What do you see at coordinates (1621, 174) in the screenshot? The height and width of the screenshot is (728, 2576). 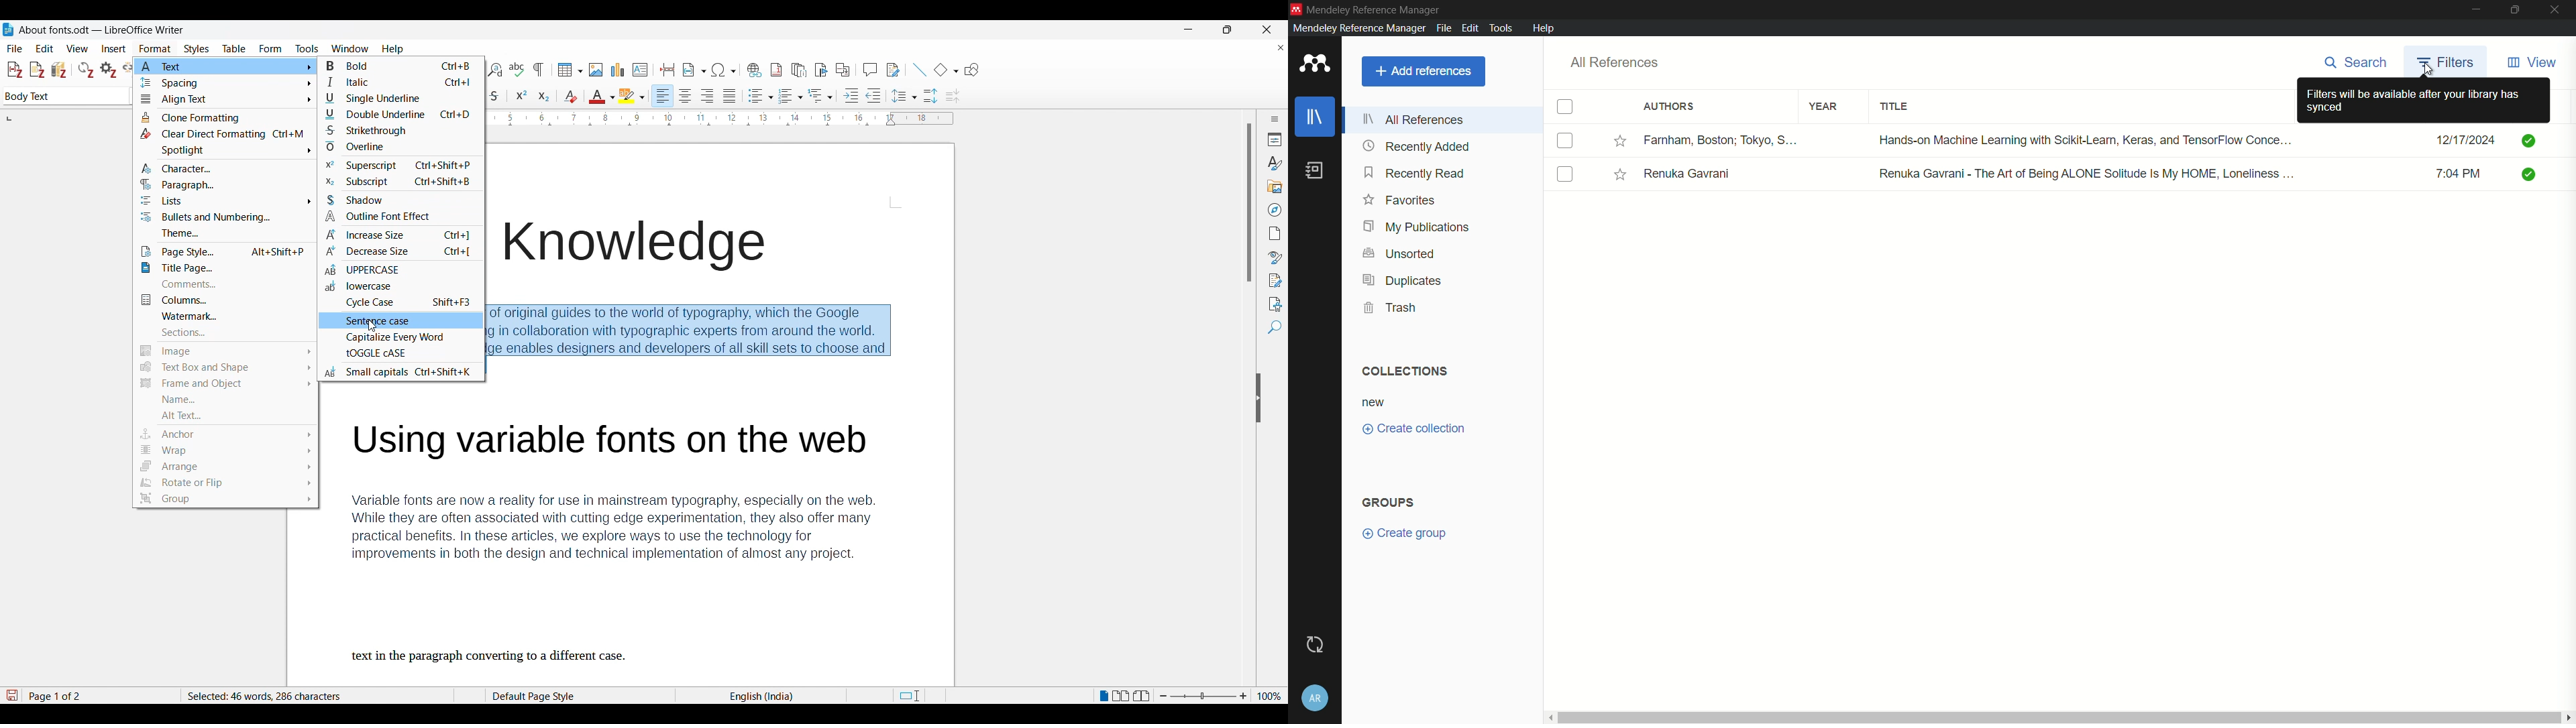 I see `Starred` at bounding box center [1621, 174].